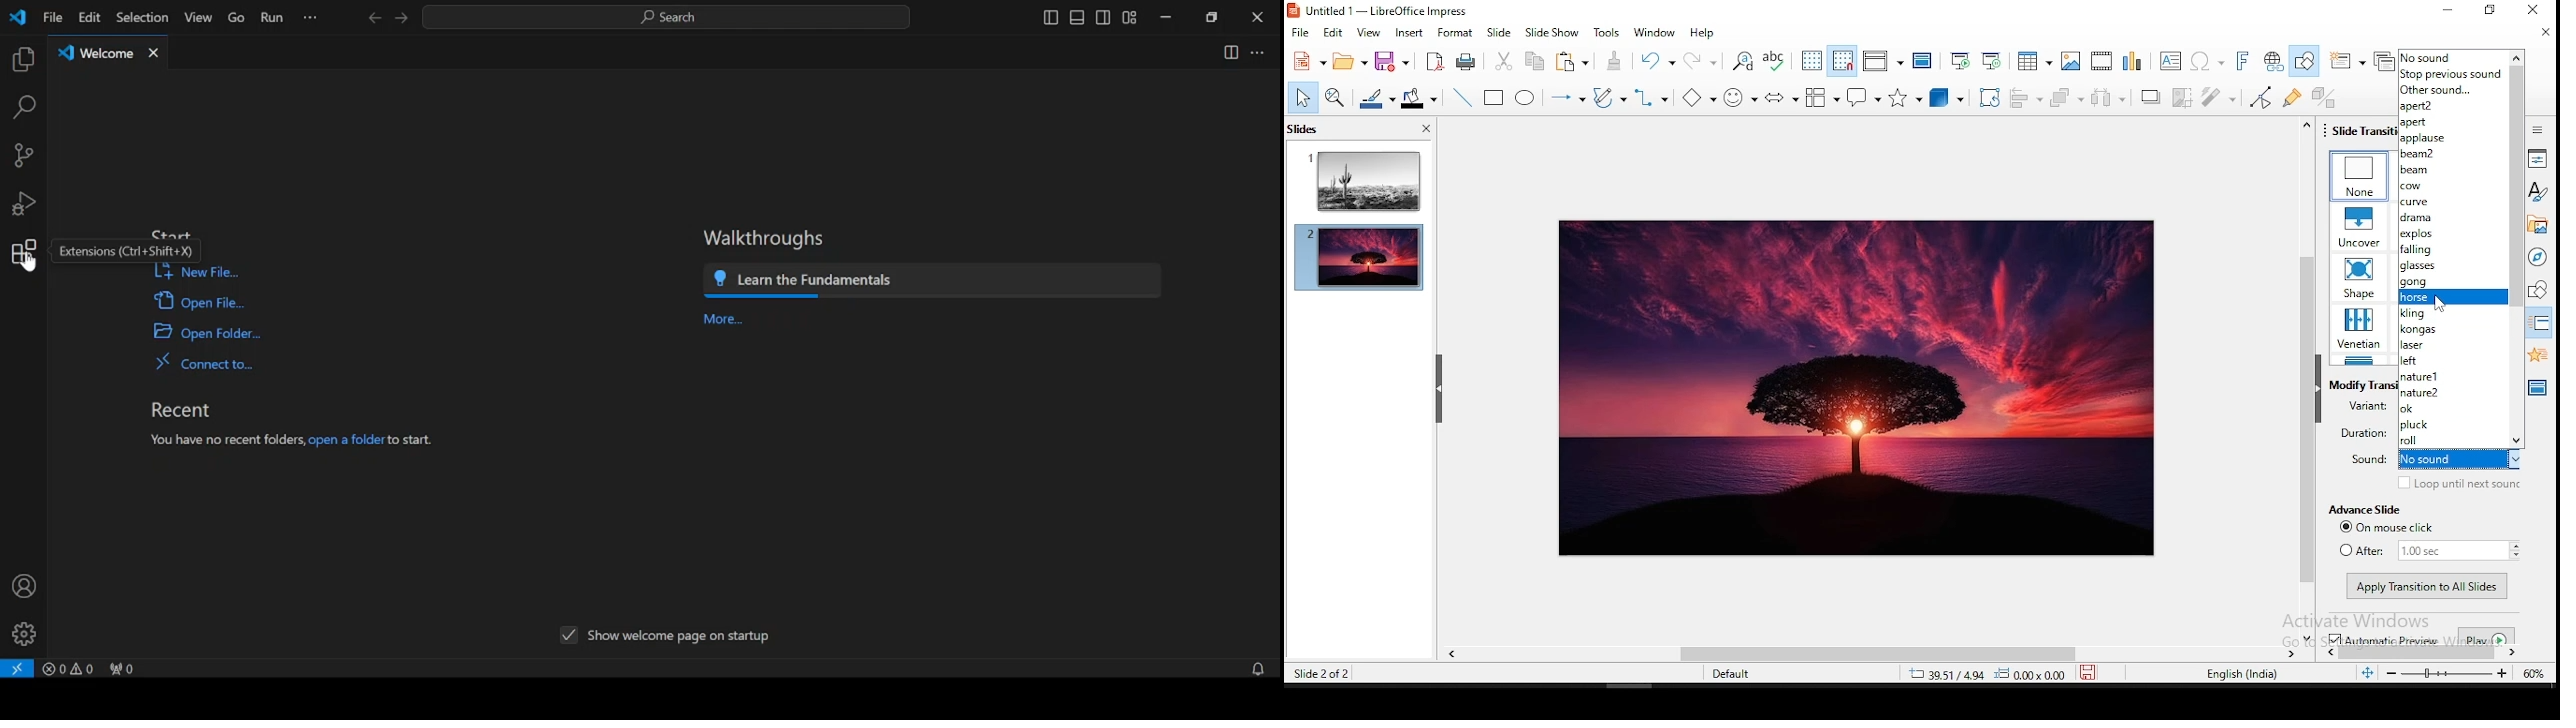 This screenshot has height=728, width=2576. Describe the element at coordinates (24, 250) in the screenshot. I see `extensions` at that location.